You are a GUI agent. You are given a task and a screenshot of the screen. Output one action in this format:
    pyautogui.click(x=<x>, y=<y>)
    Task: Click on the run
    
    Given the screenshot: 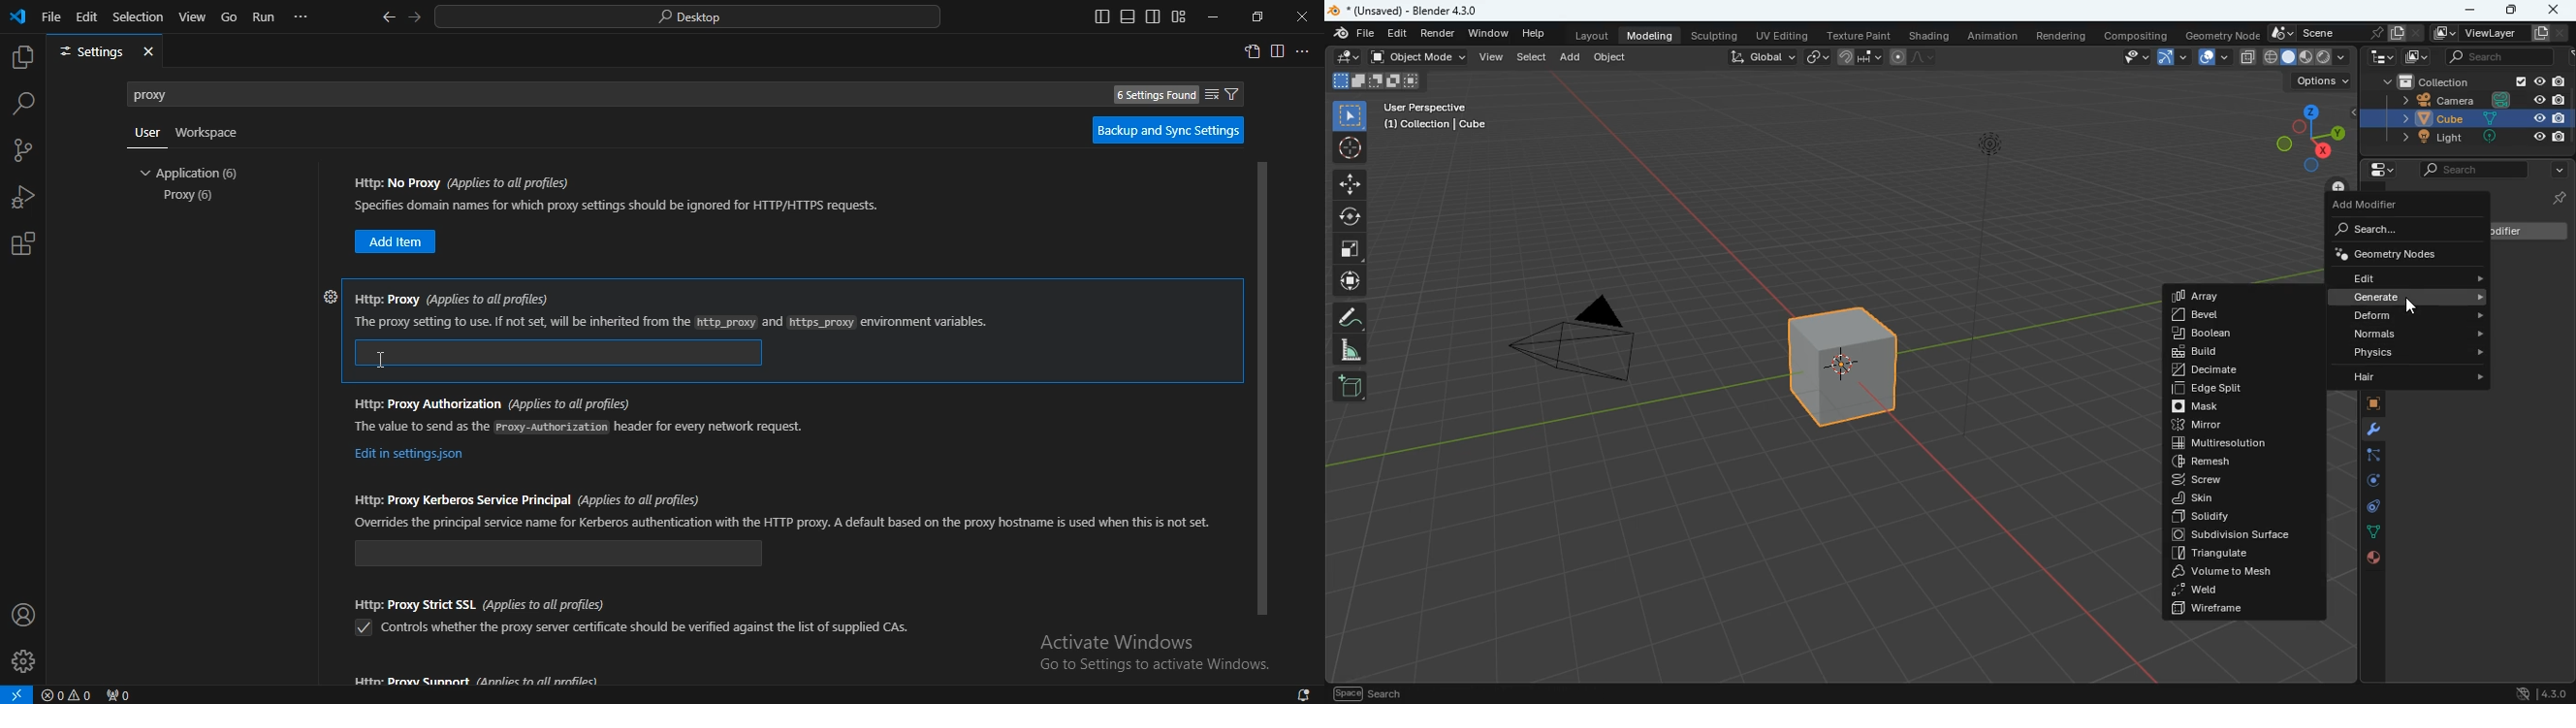 What is the action you would take?
    pyautogui.click(x=265, y=17)
    